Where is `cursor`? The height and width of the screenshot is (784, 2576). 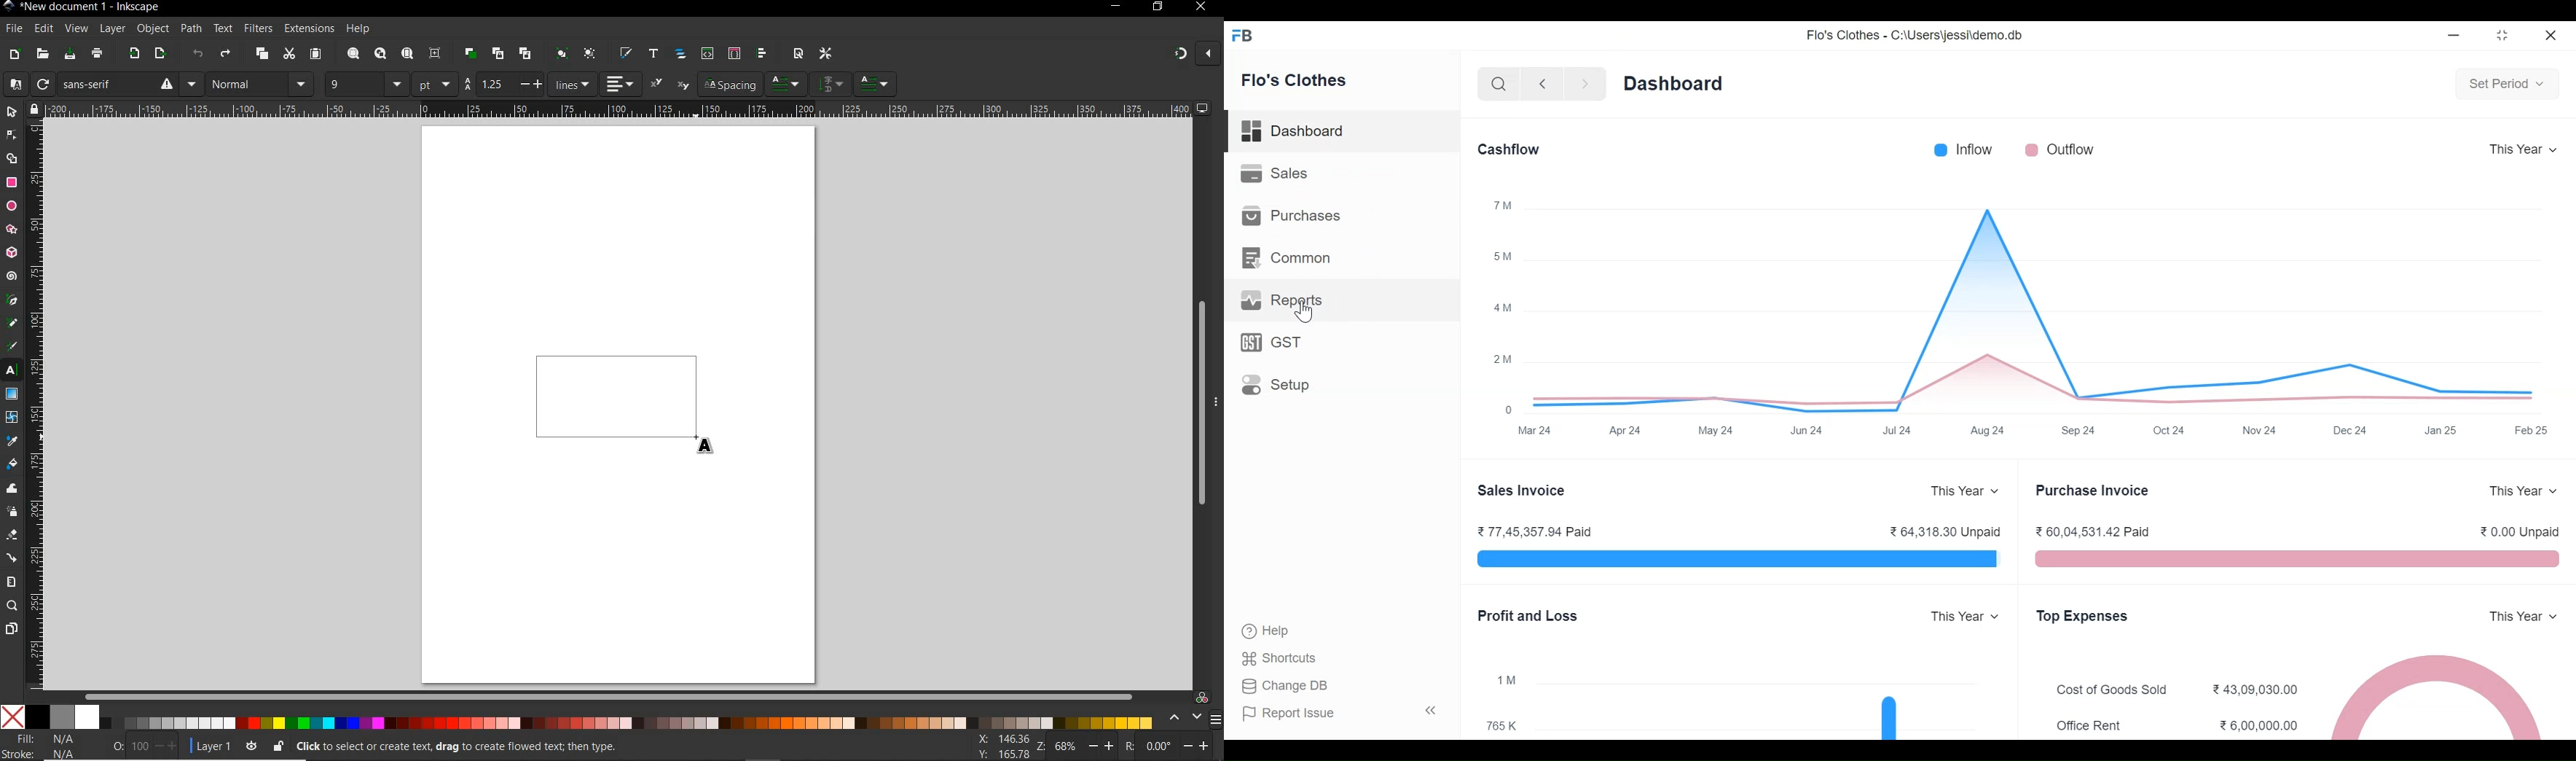 cursor is located at coordinates (707, 445).